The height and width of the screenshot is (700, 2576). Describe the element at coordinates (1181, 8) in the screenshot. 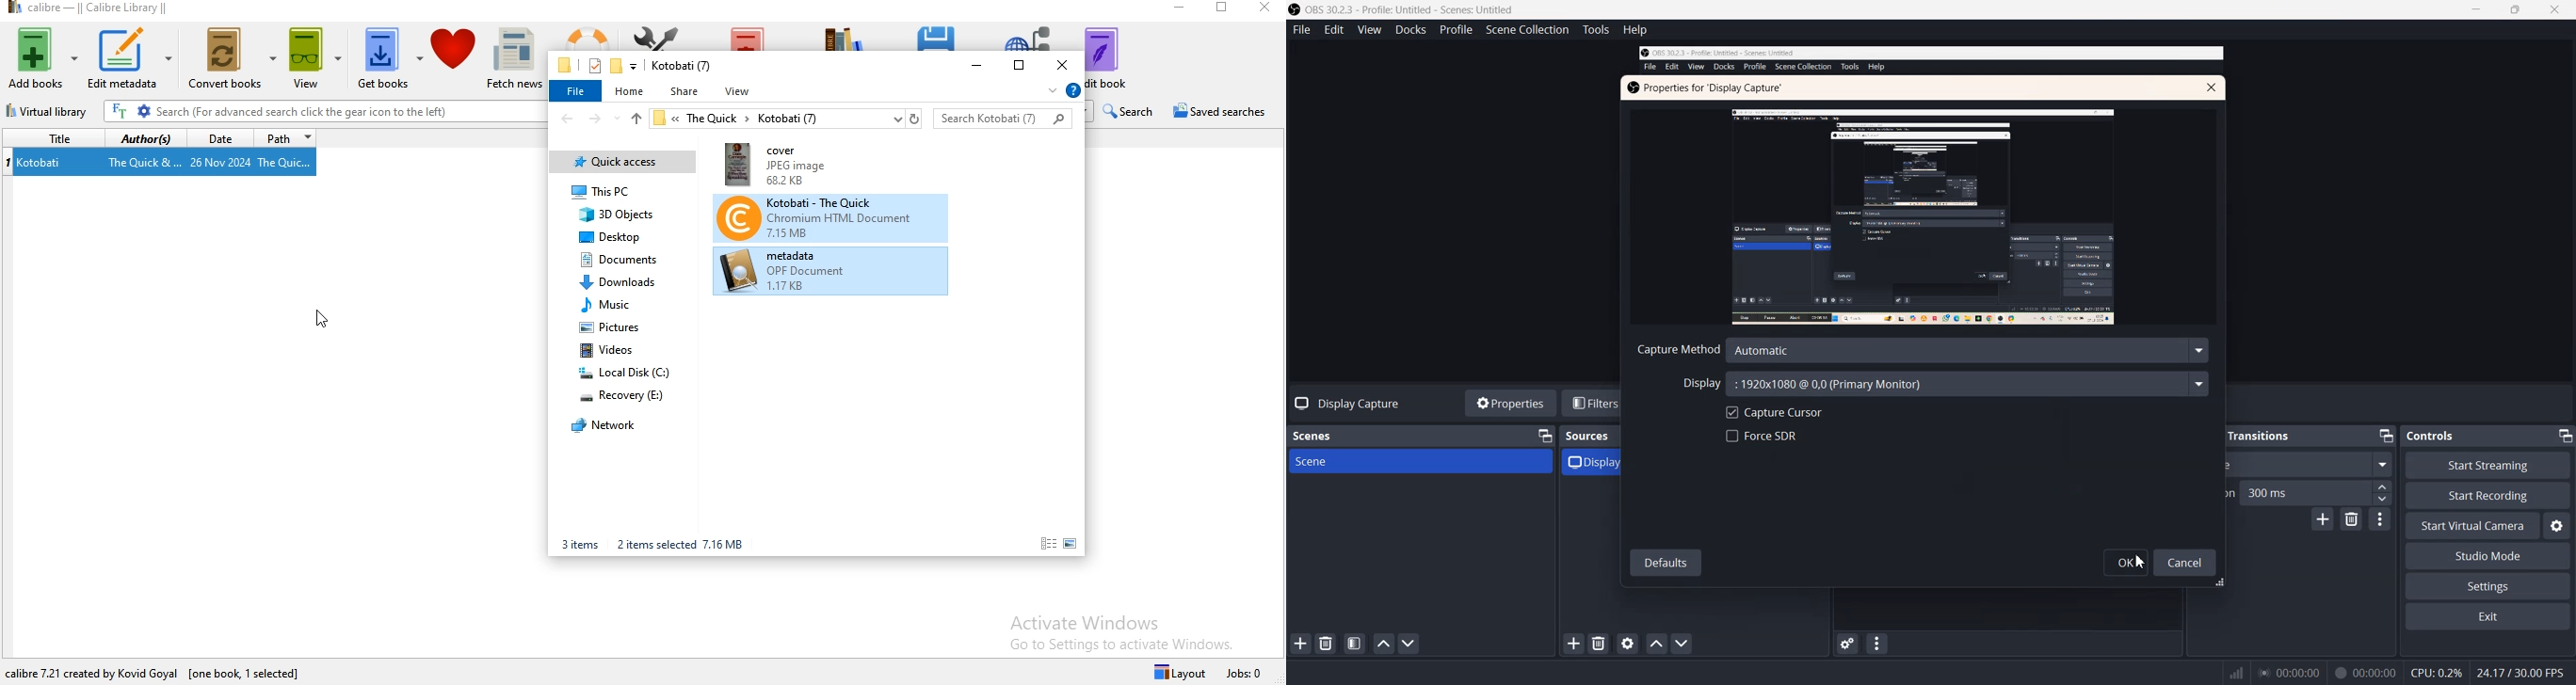

I see `minimise` at that location.